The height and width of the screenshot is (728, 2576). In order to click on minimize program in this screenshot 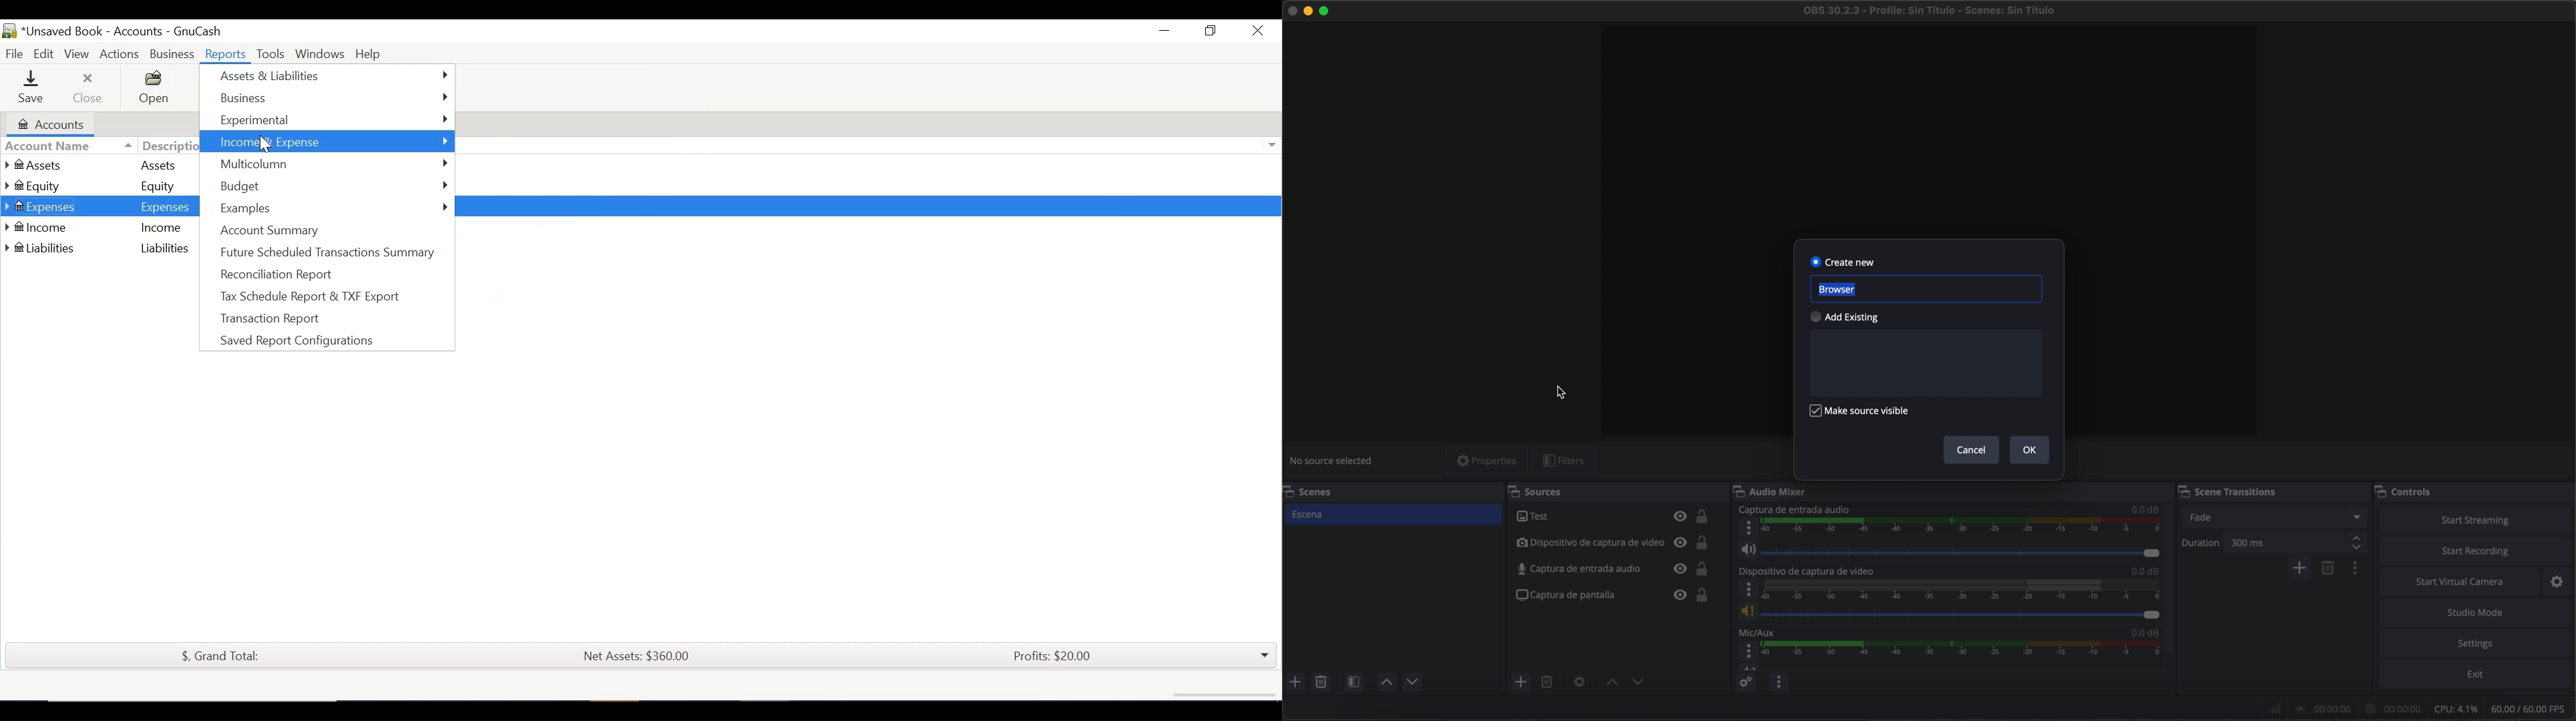, I will do `click(1308, 12)`.